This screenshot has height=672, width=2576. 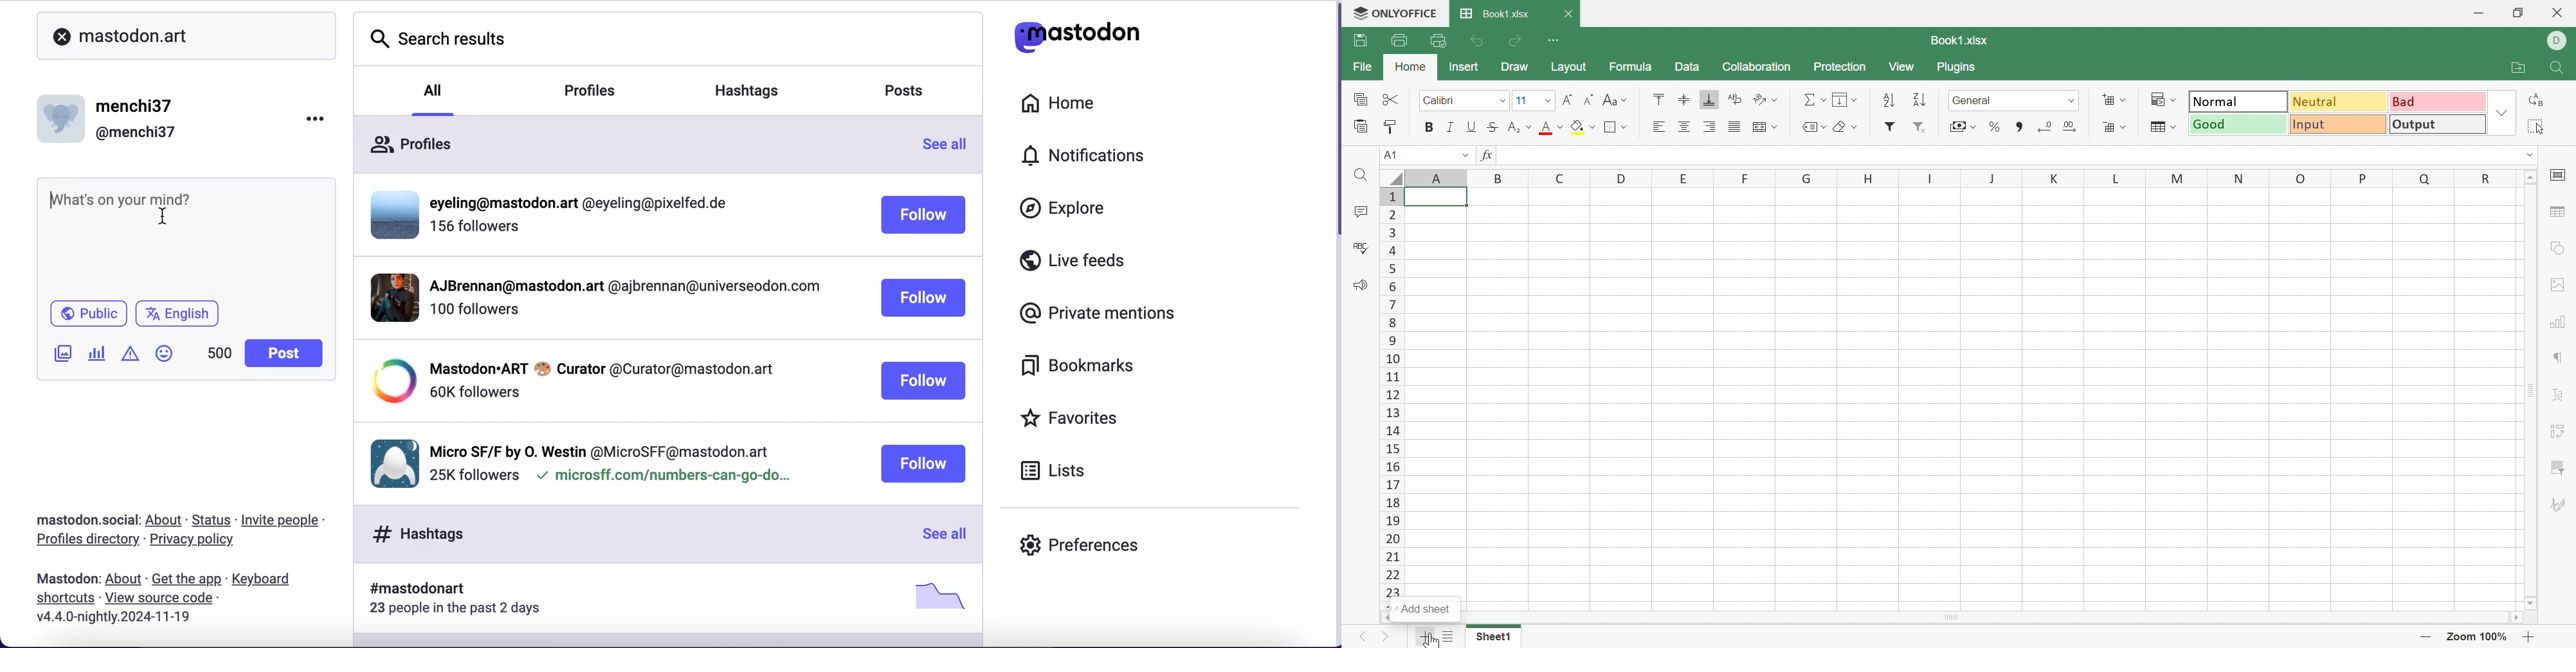 What do you see at coordinates (1759, 127) in the screenshot?
I see `Merge and Center` at bounding box center [1759, 127].